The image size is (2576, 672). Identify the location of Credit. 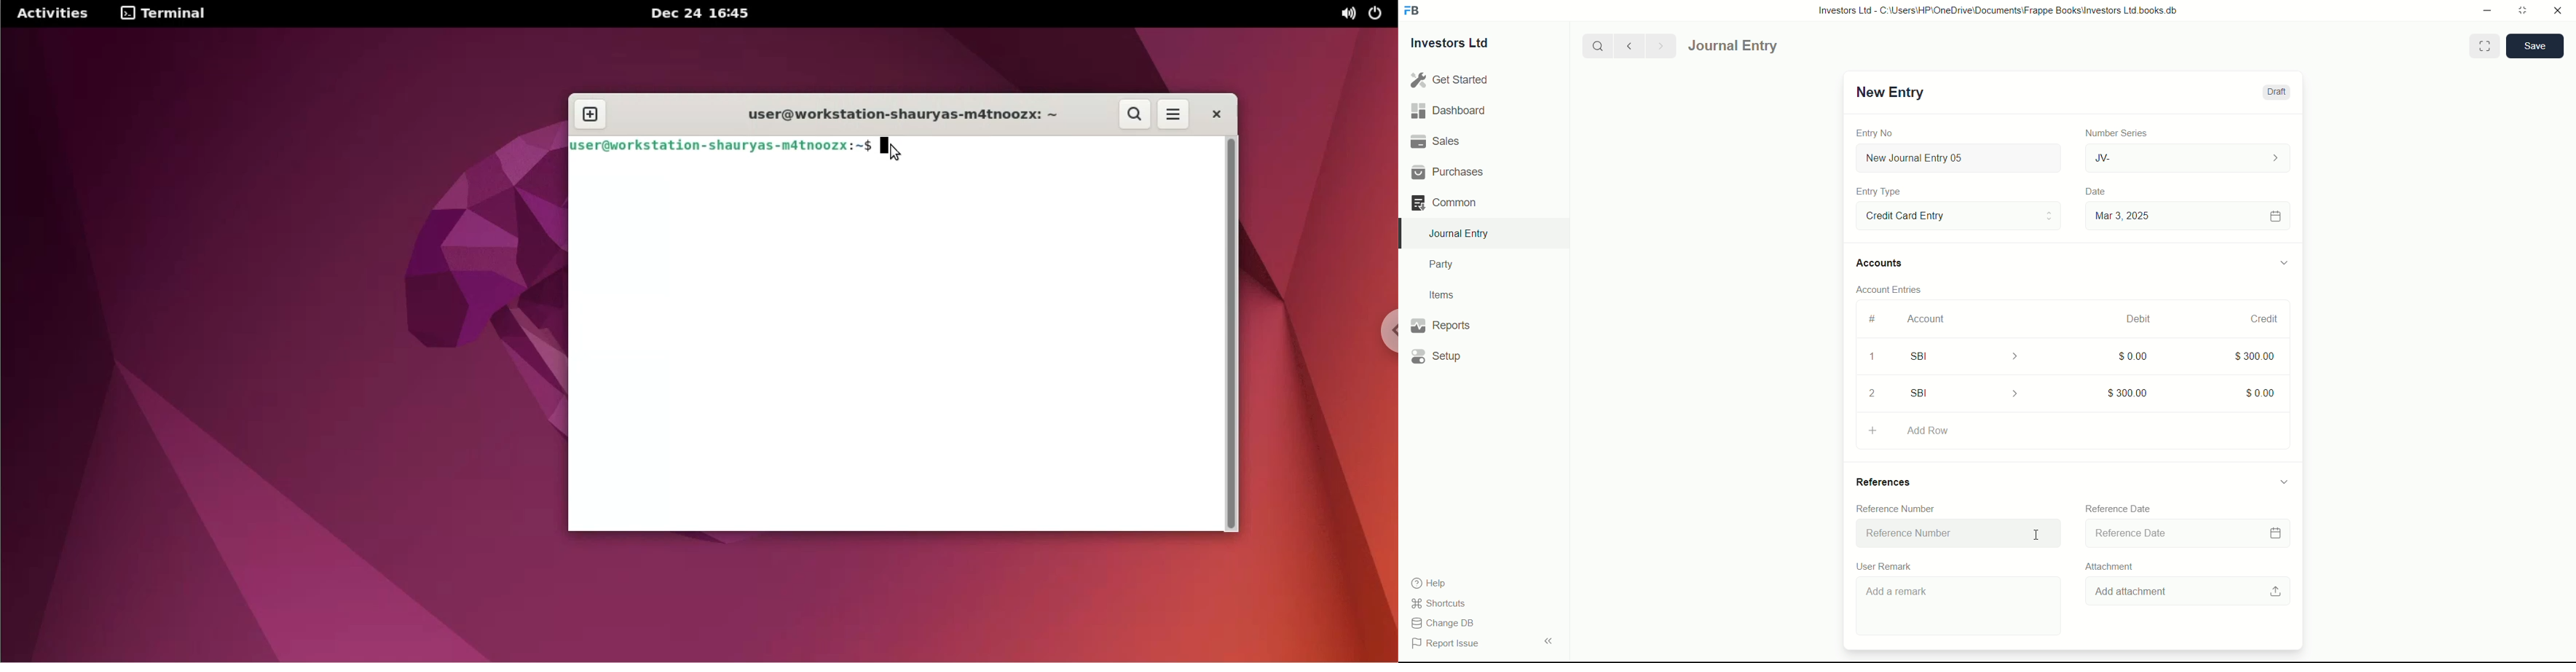
(2259, 319).